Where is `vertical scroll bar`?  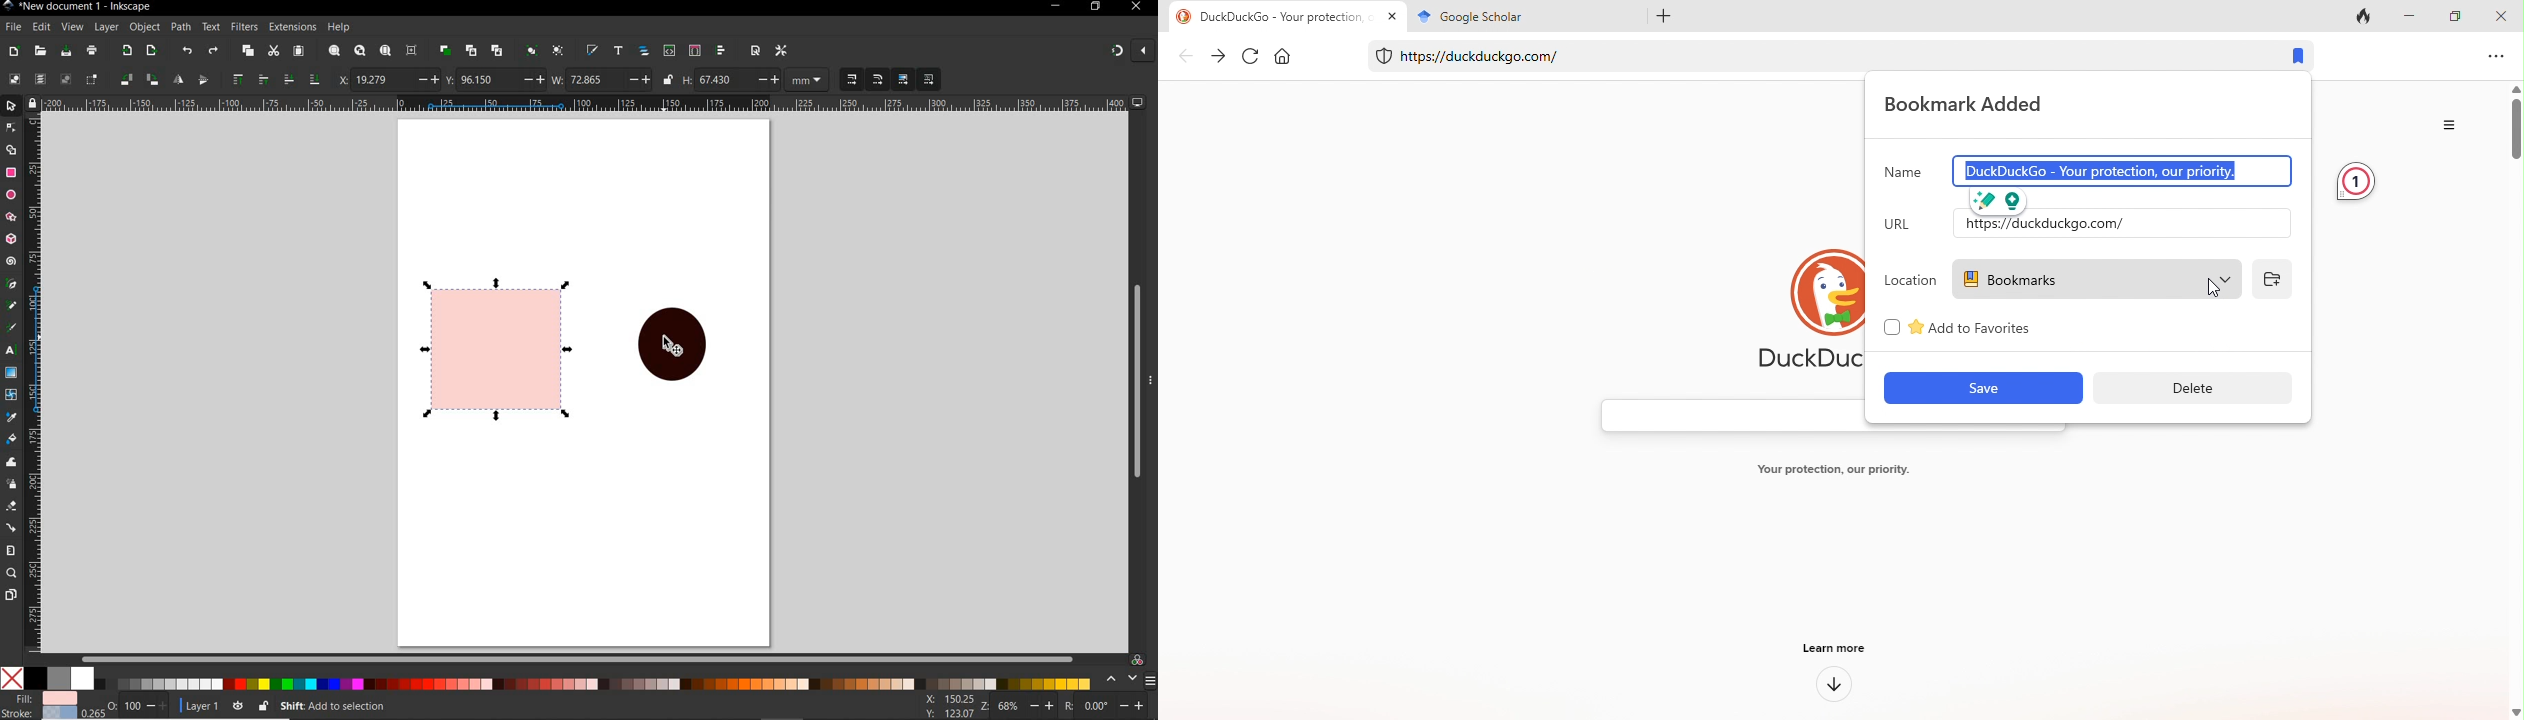
vertical scroll bar is located at coordinates (2515, 136).